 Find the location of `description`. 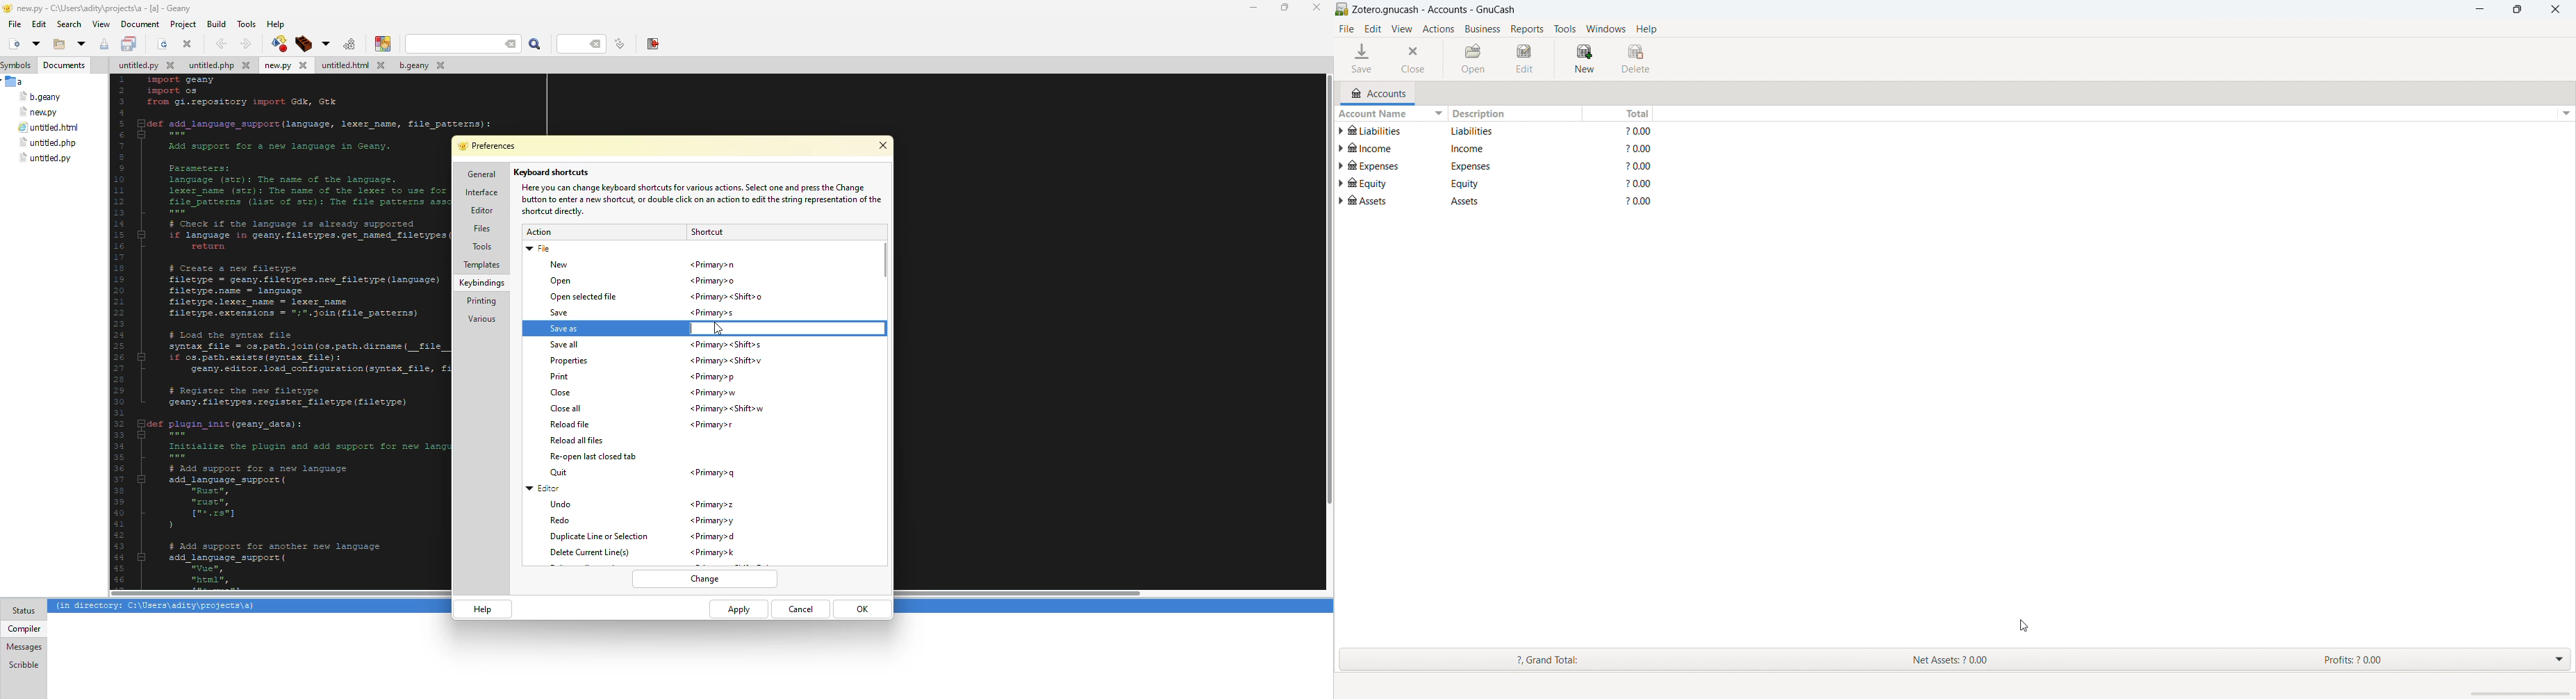

description is located at coordinates (1480, 203).